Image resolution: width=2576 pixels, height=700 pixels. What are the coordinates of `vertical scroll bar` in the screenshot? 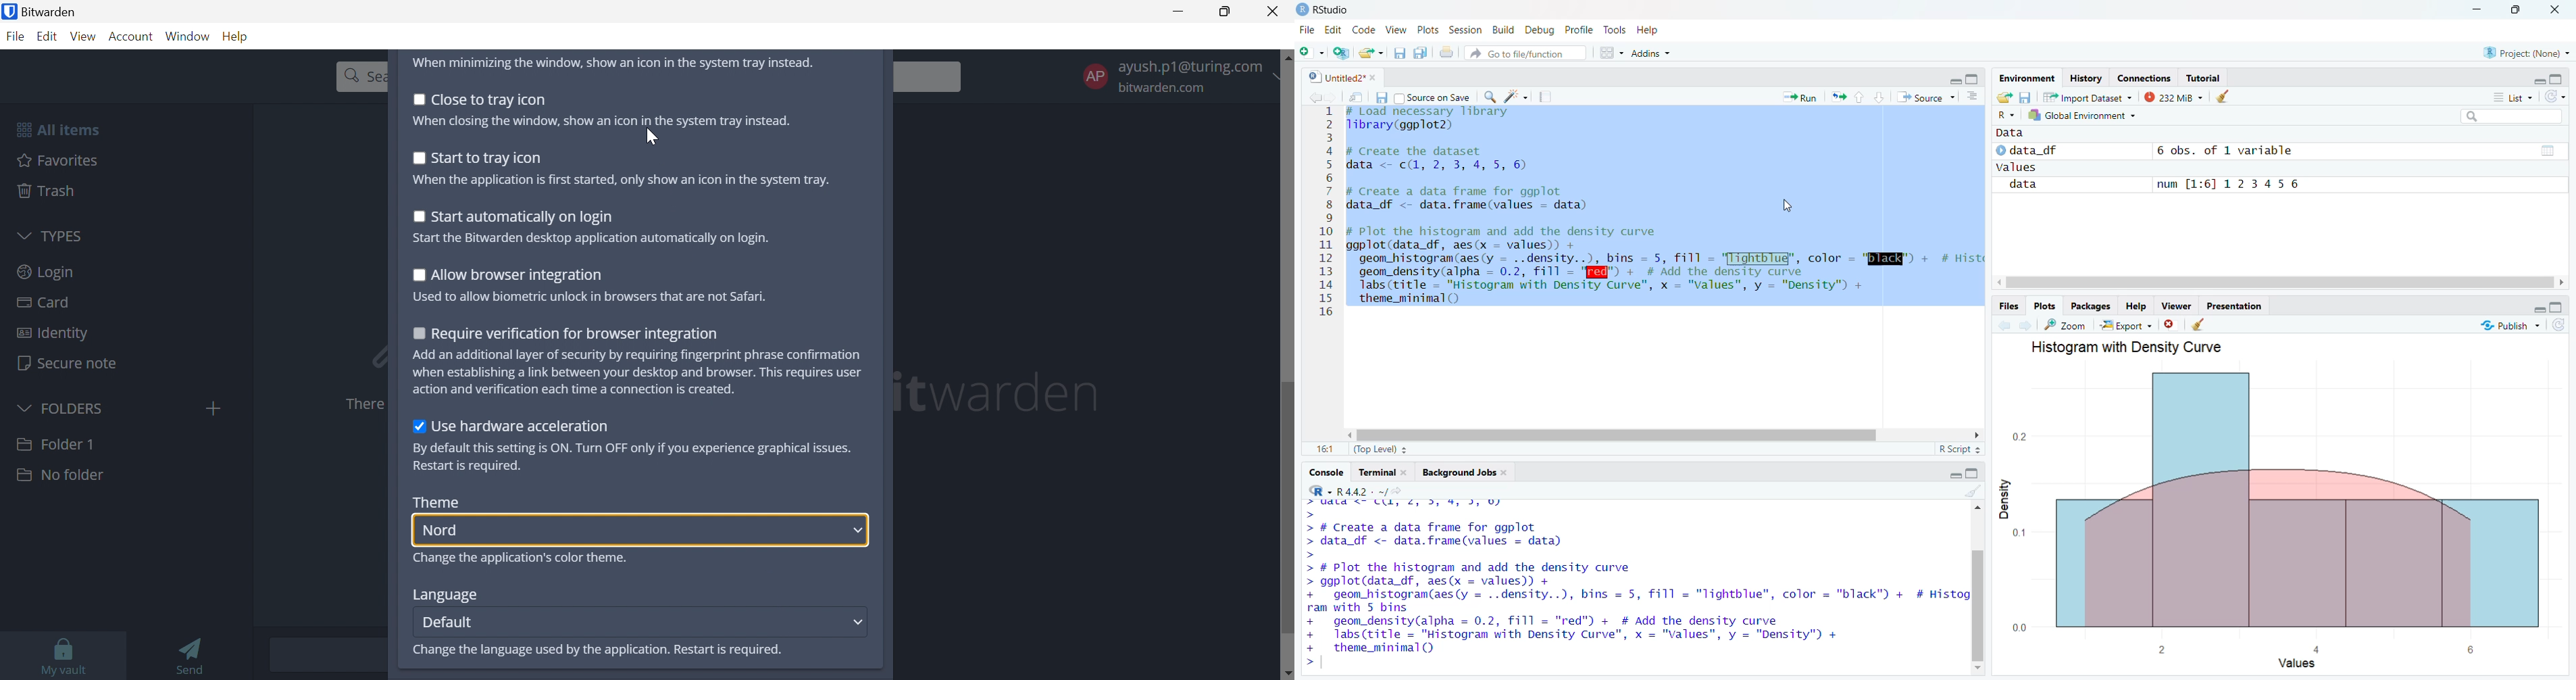 It's located at (1976, 607).